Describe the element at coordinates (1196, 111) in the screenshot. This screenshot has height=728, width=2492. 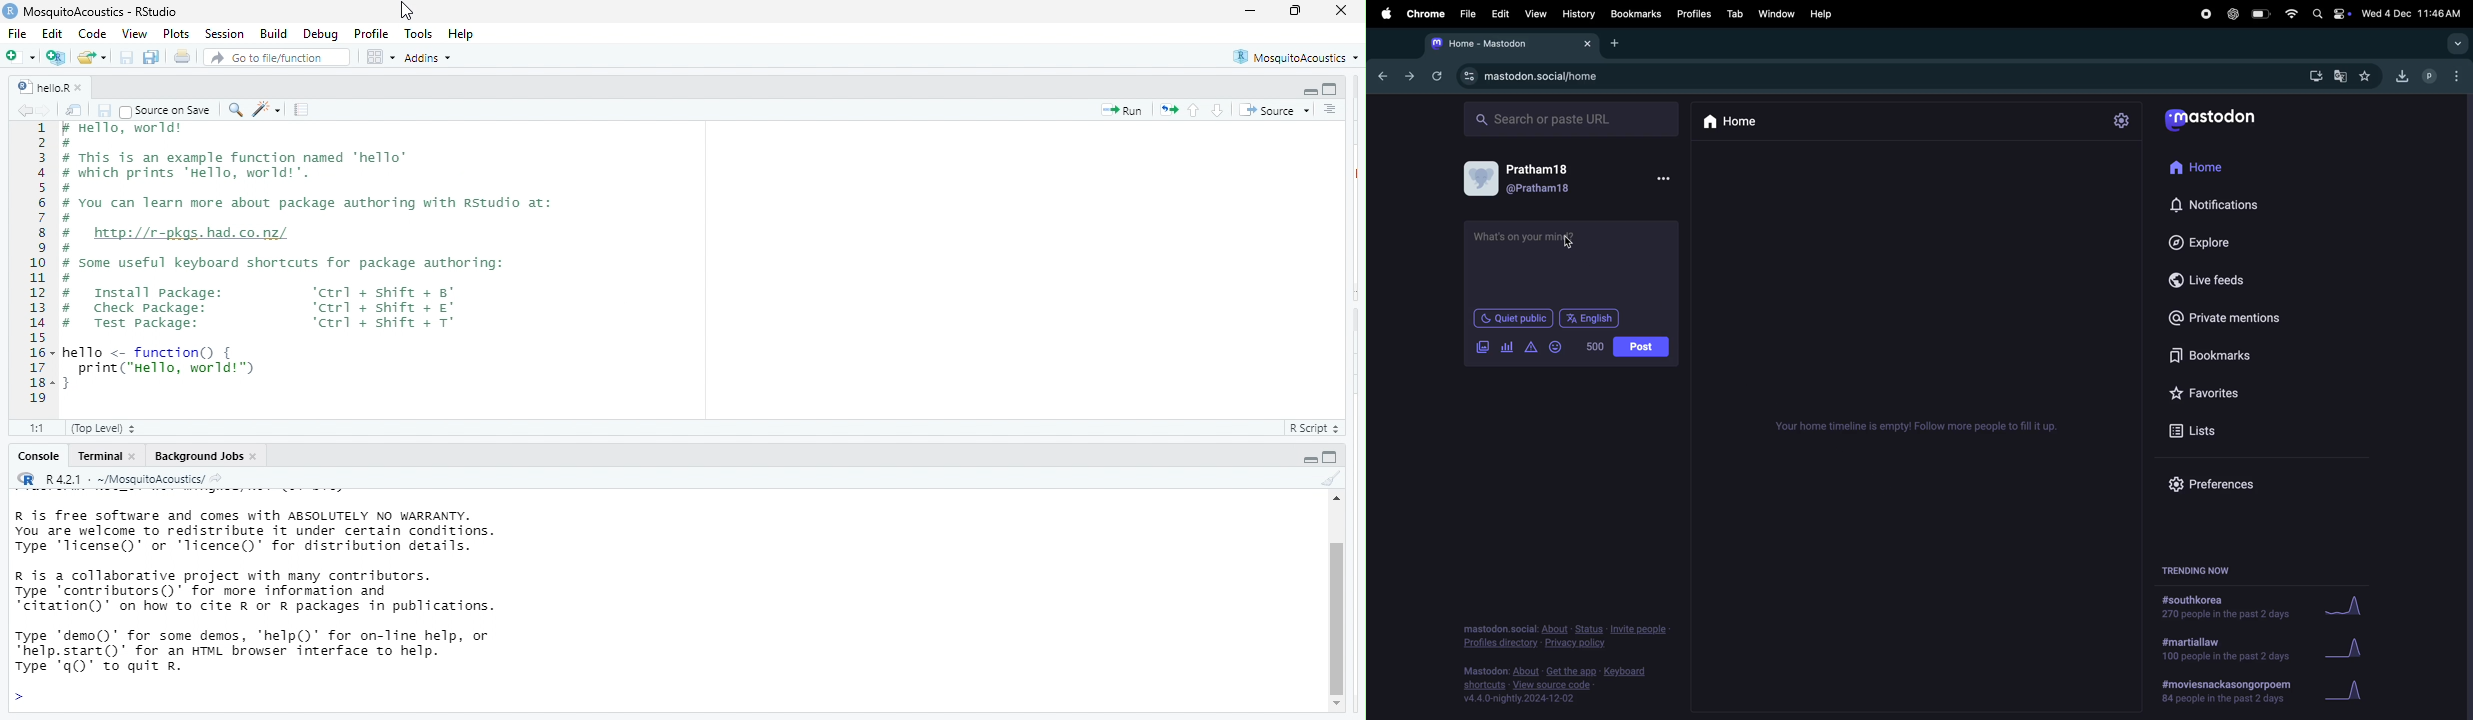
I see `go to previous section/chunk` at that location.